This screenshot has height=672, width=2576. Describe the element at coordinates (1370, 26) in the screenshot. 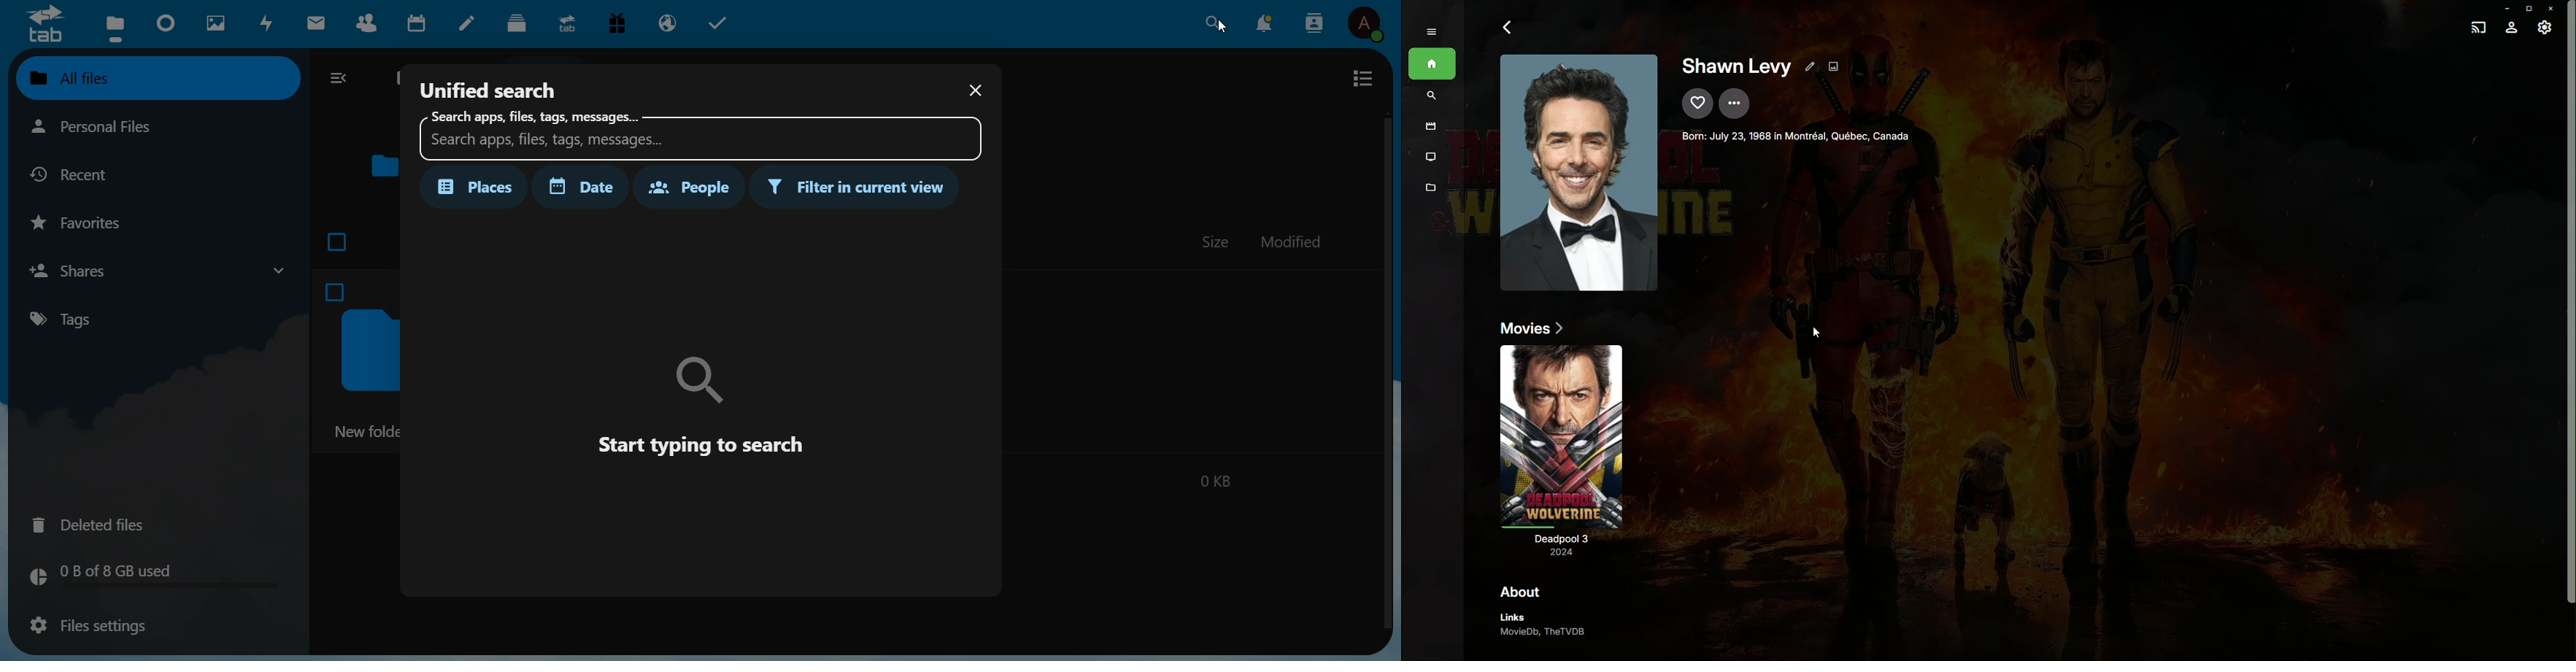

I see `user` at that location.